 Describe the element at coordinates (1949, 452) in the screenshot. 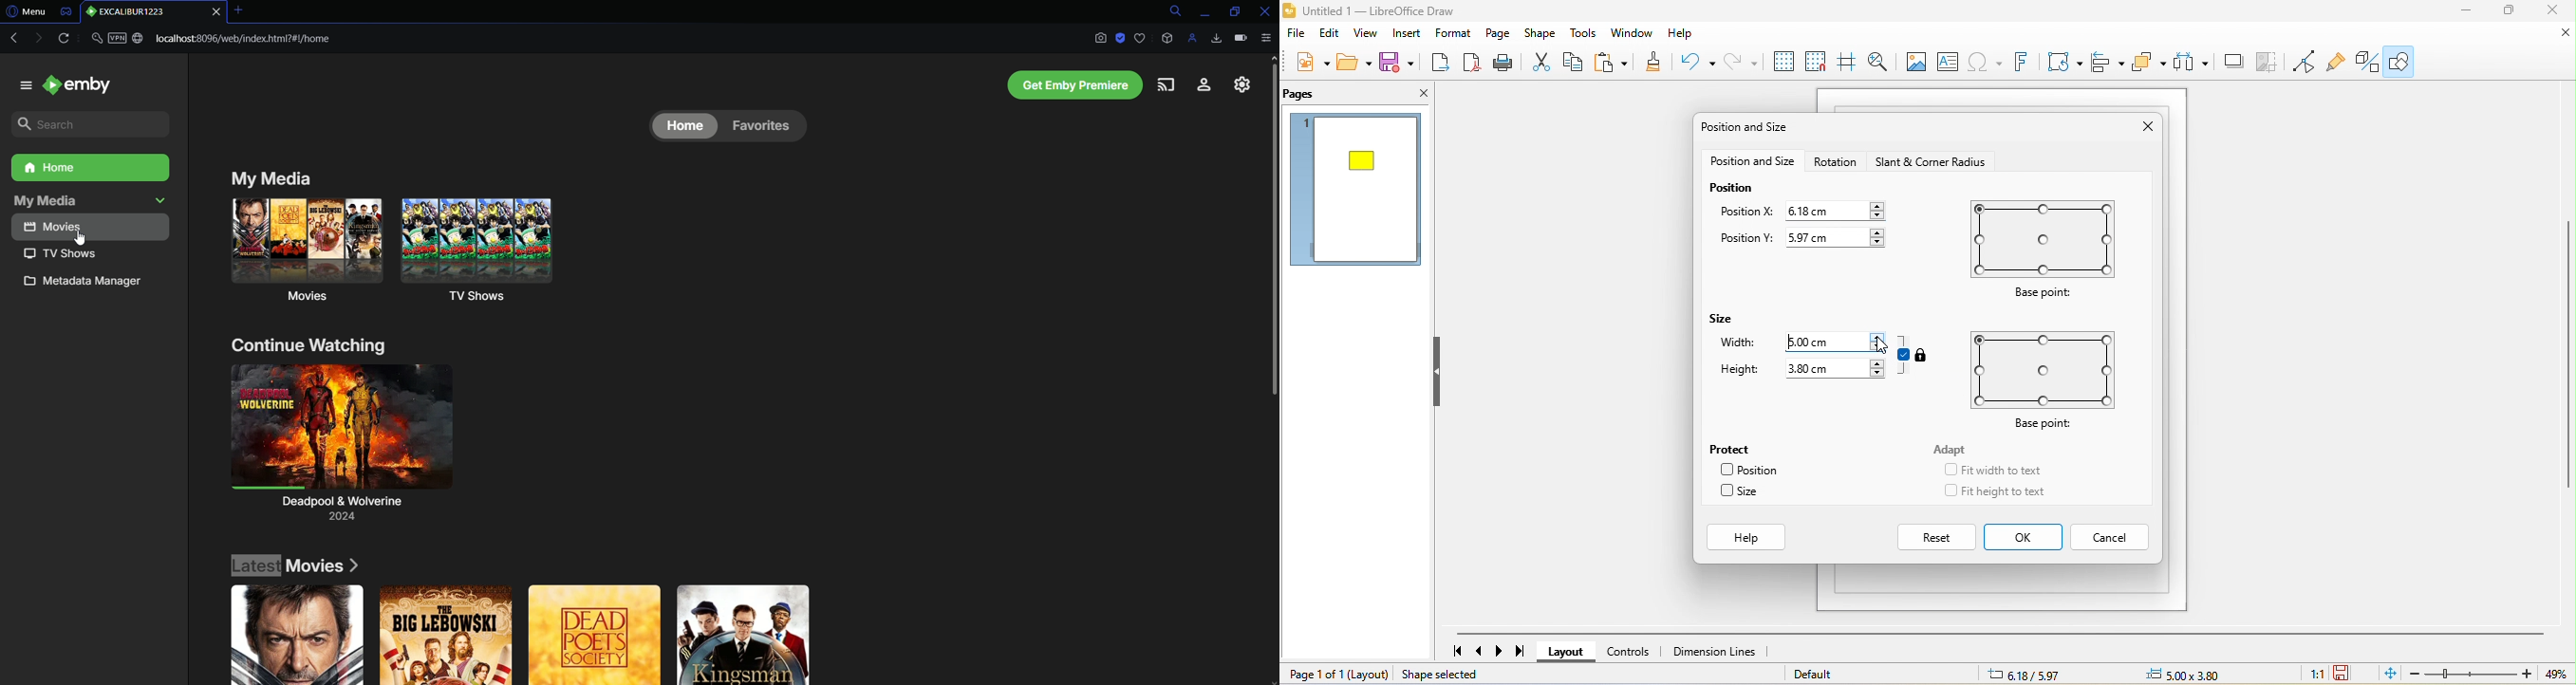

I see `adapt` at that location.